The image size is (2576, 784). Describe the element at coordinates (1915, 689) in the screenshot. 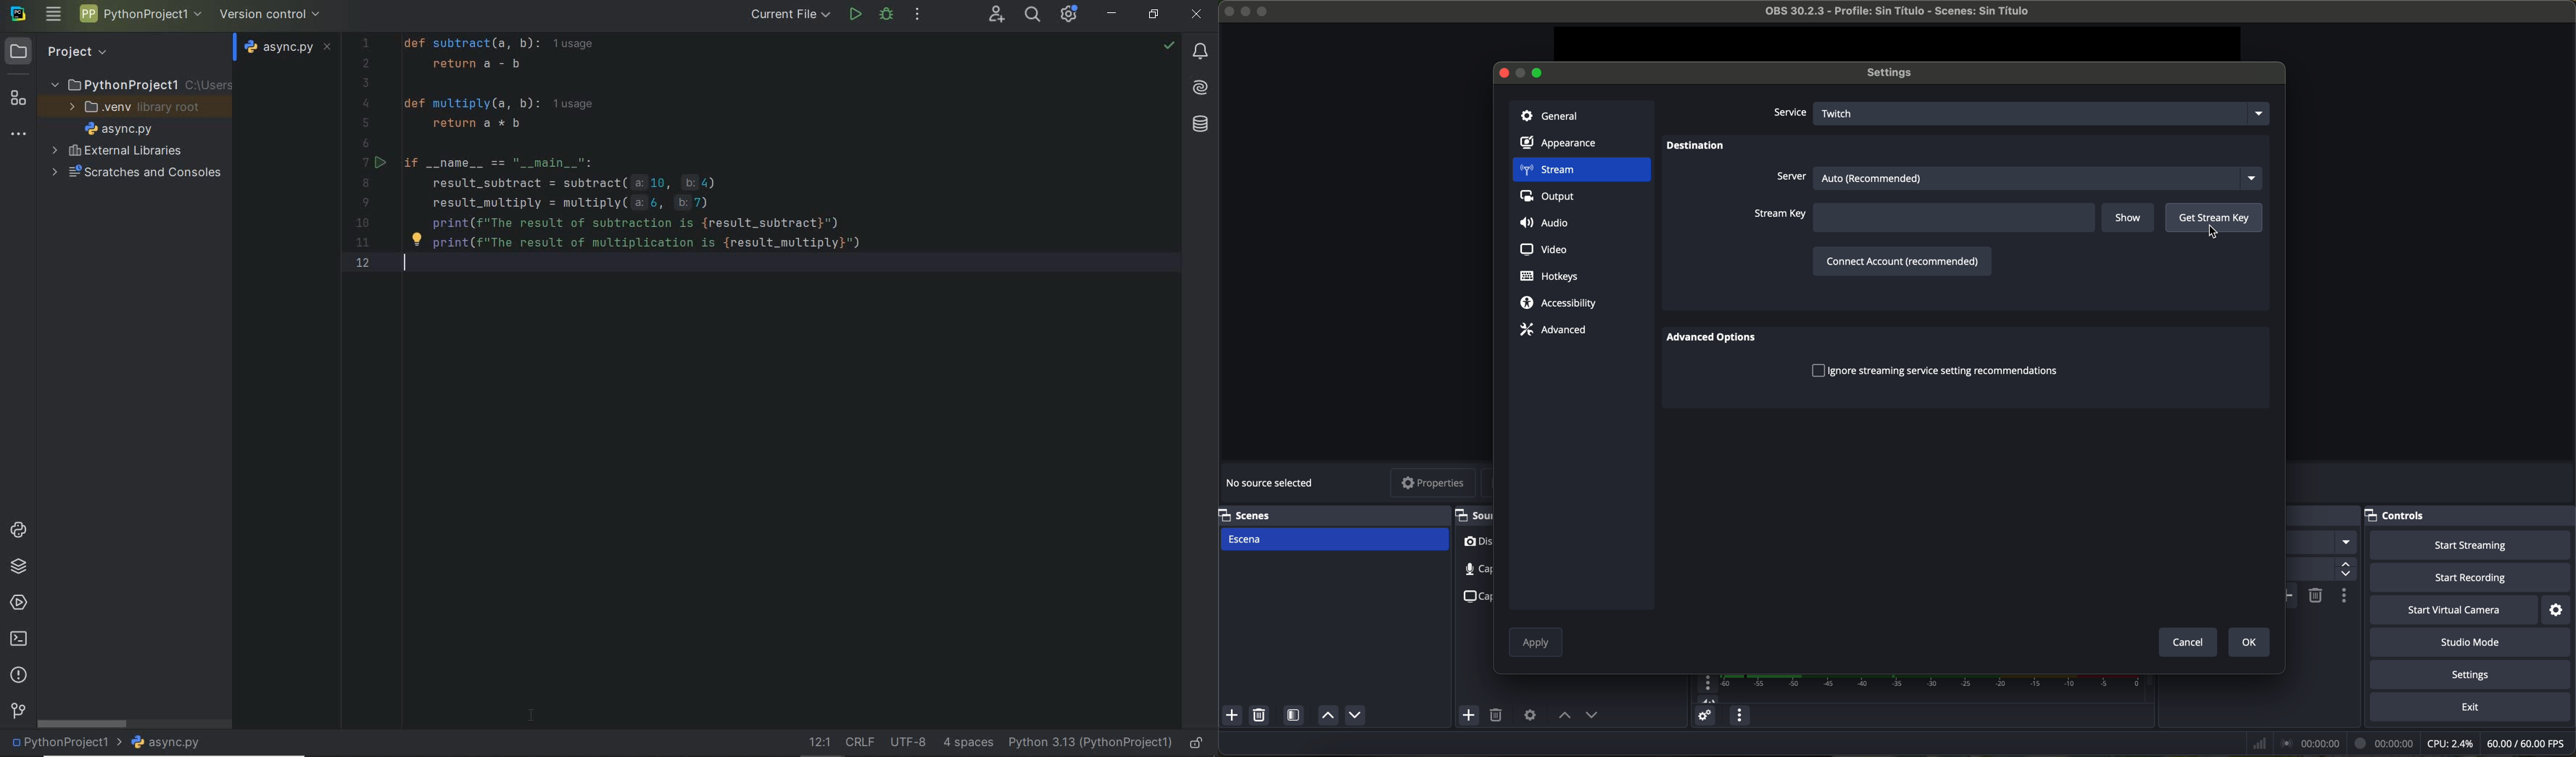

I see `Mic/Aux` at that location.